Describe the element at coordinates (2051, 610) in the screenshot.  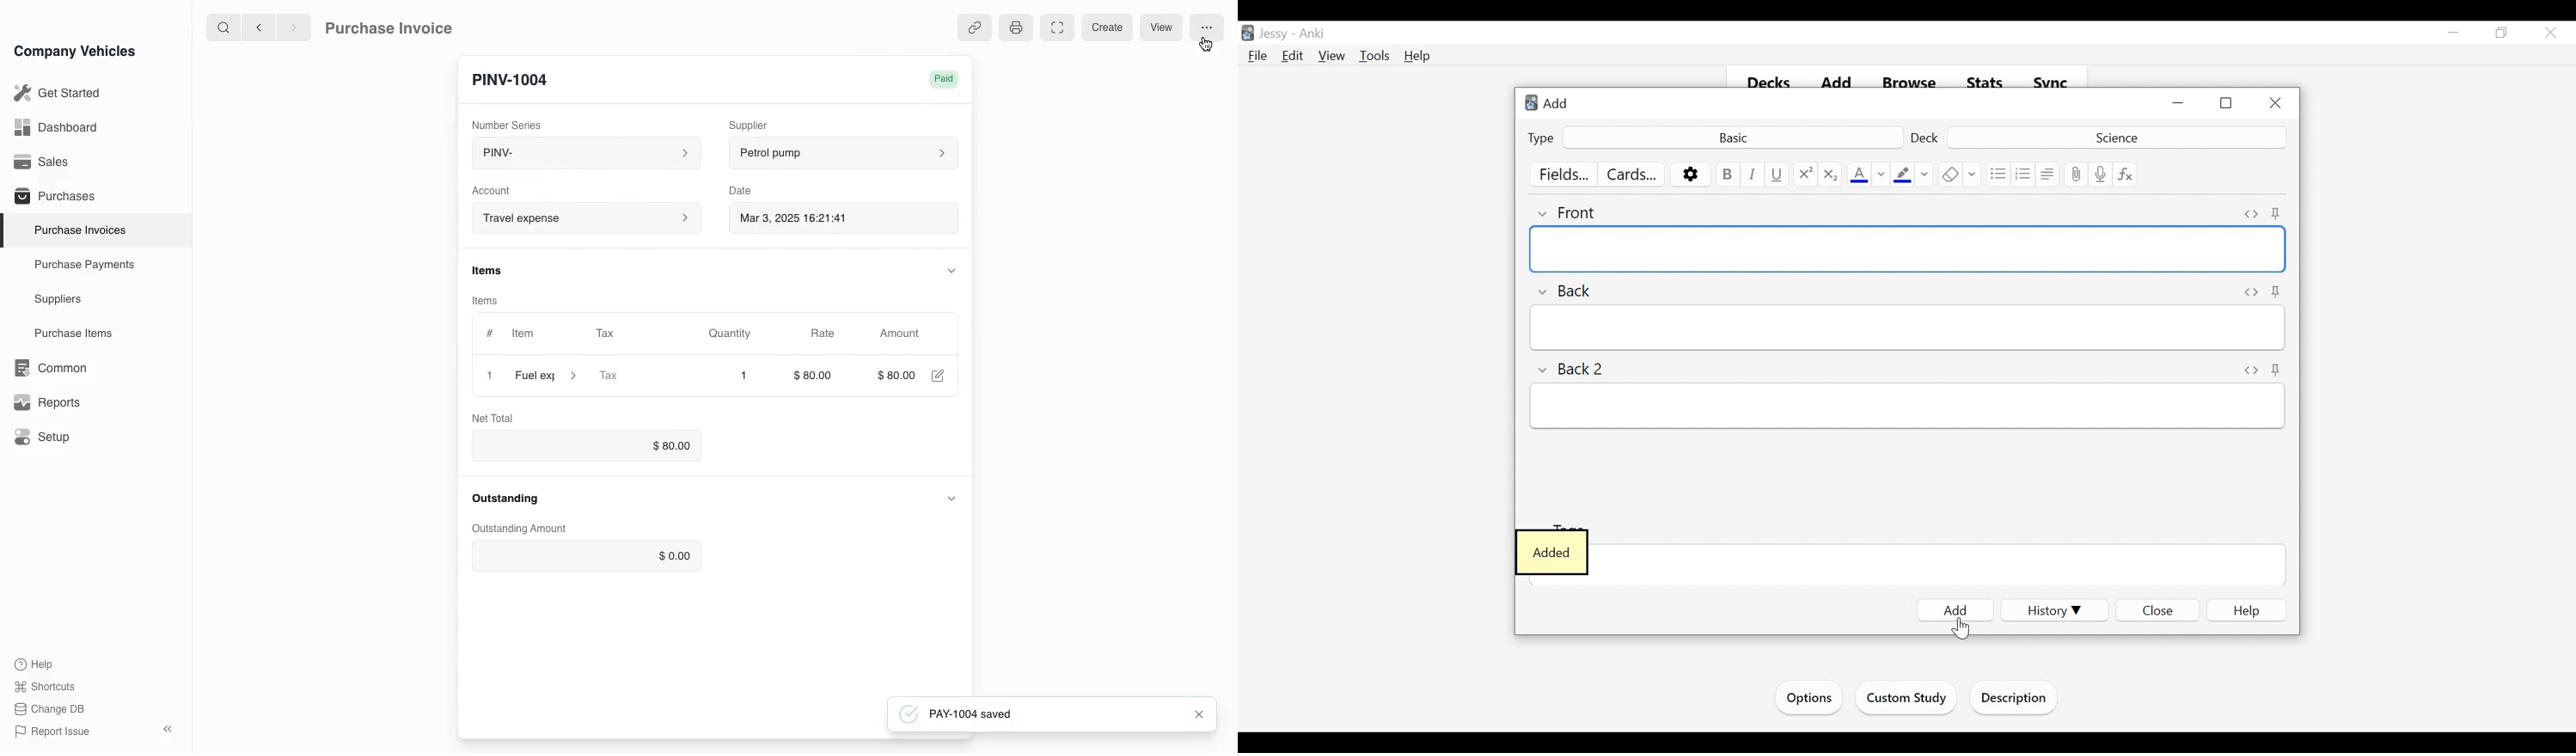
I see `History` at that location.